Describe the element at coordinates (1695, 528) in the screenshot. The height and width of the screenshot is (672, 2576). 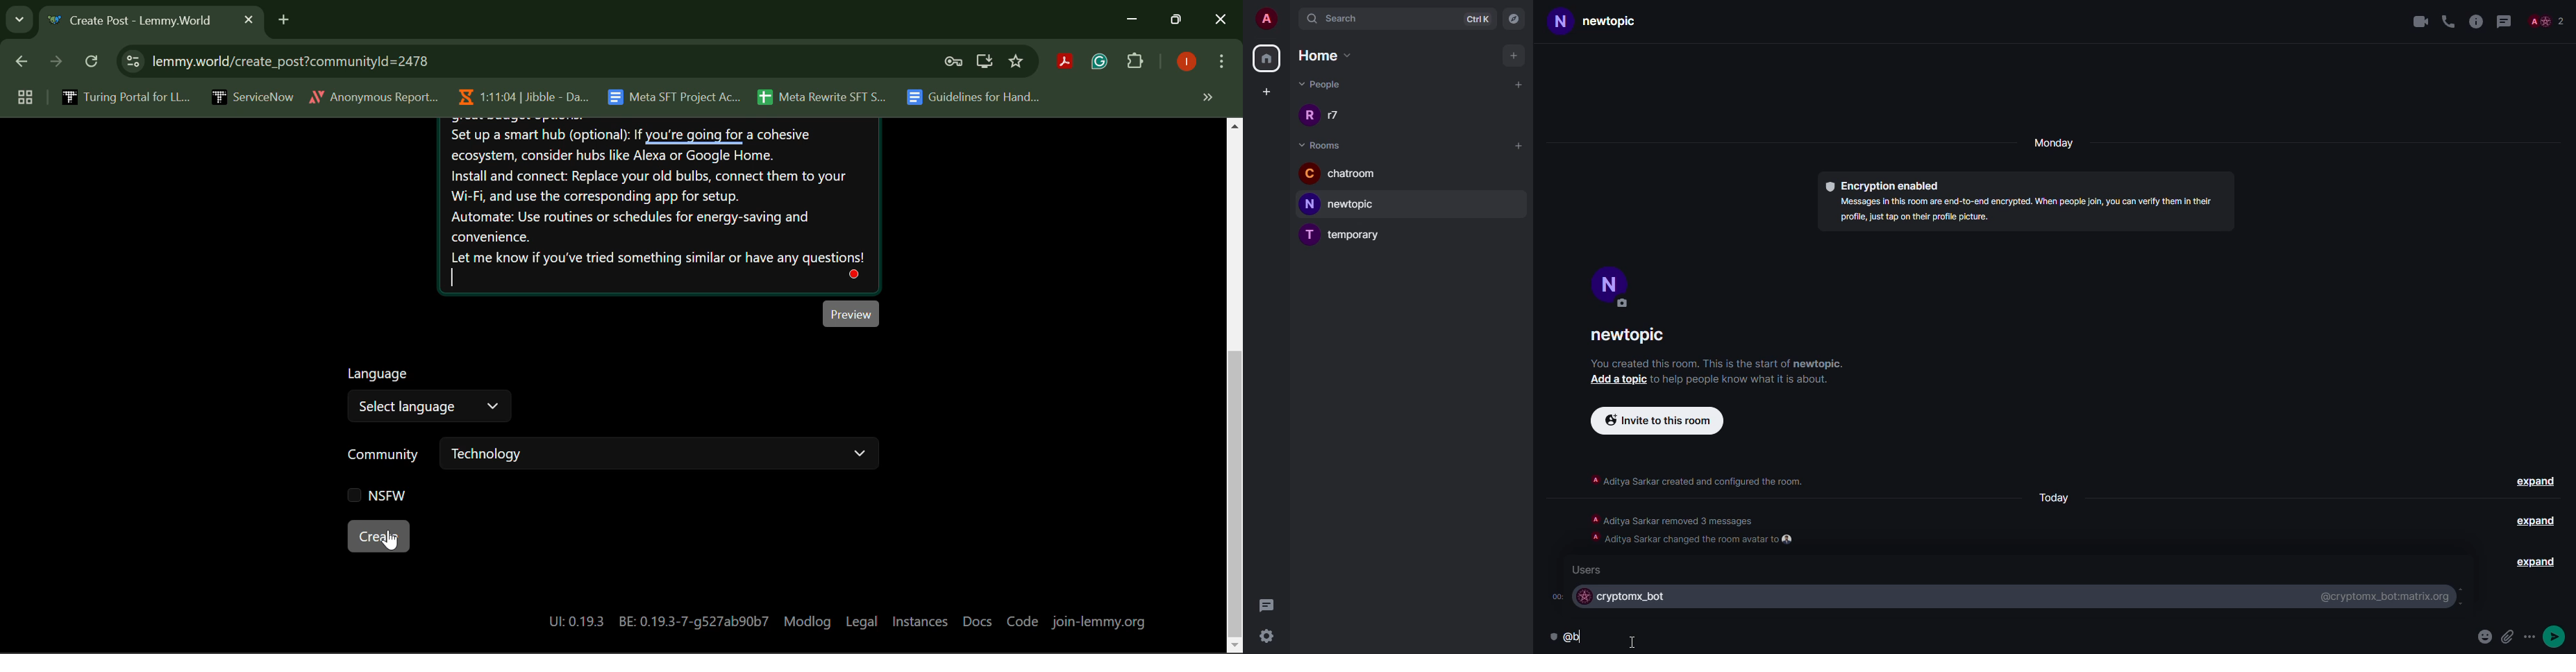
I see `A Aditya Sarkar removed 3 messages
Aditya Sarkar changed the room avatar to @` at that location.